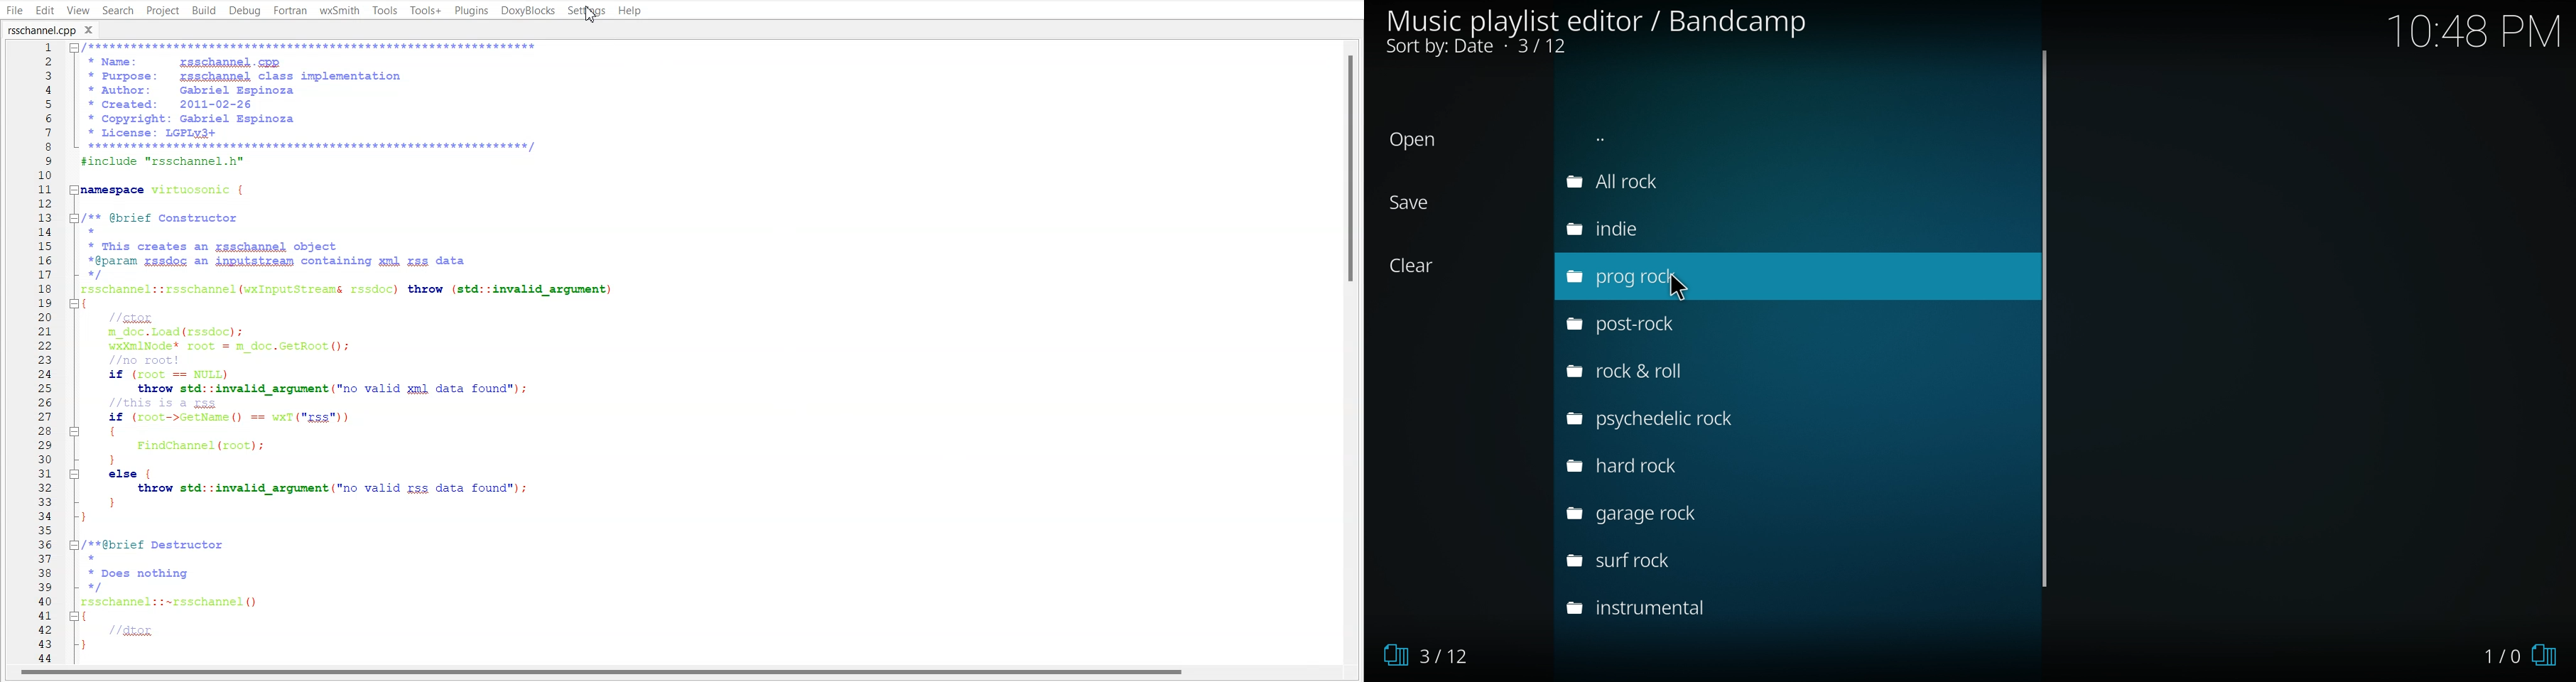 The width and height of the screenshot is (2576, 700). What do you see at coordinates (1646, 466) in the screenshot?
I see `hard rock` at bounding box center [1646, 466].